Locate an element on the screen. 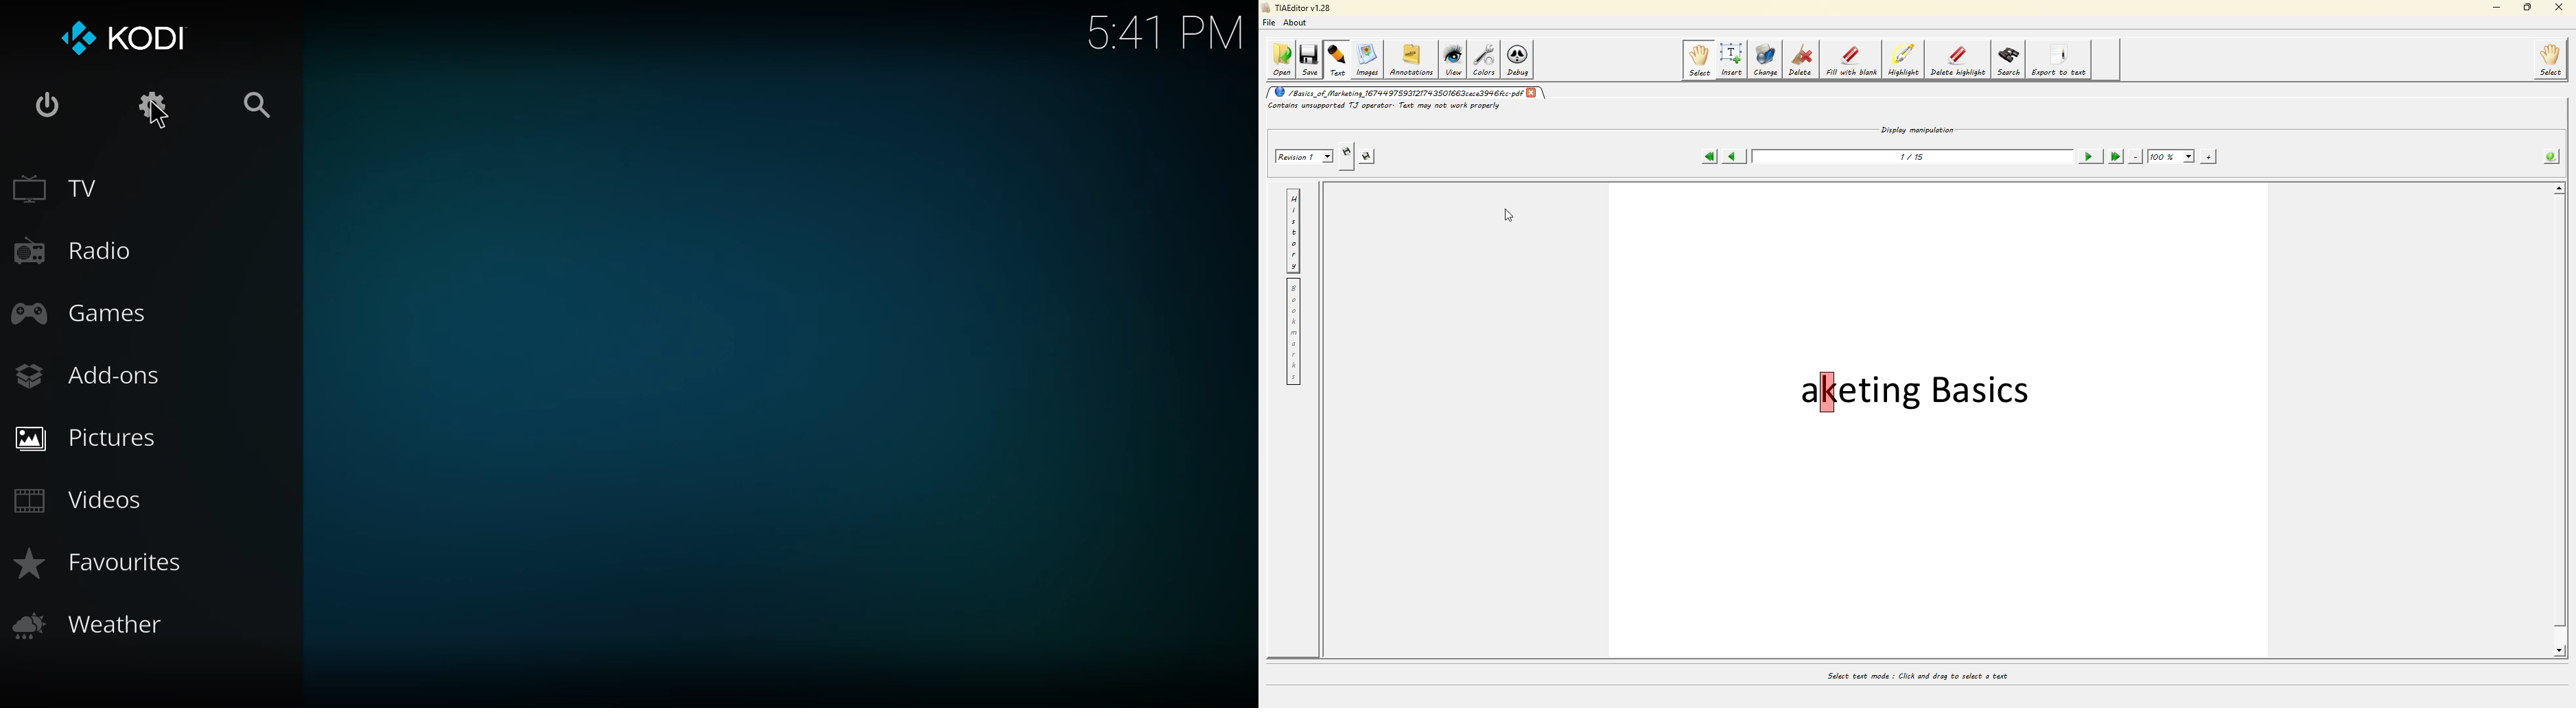  tv is located at coordinates (71, 189).